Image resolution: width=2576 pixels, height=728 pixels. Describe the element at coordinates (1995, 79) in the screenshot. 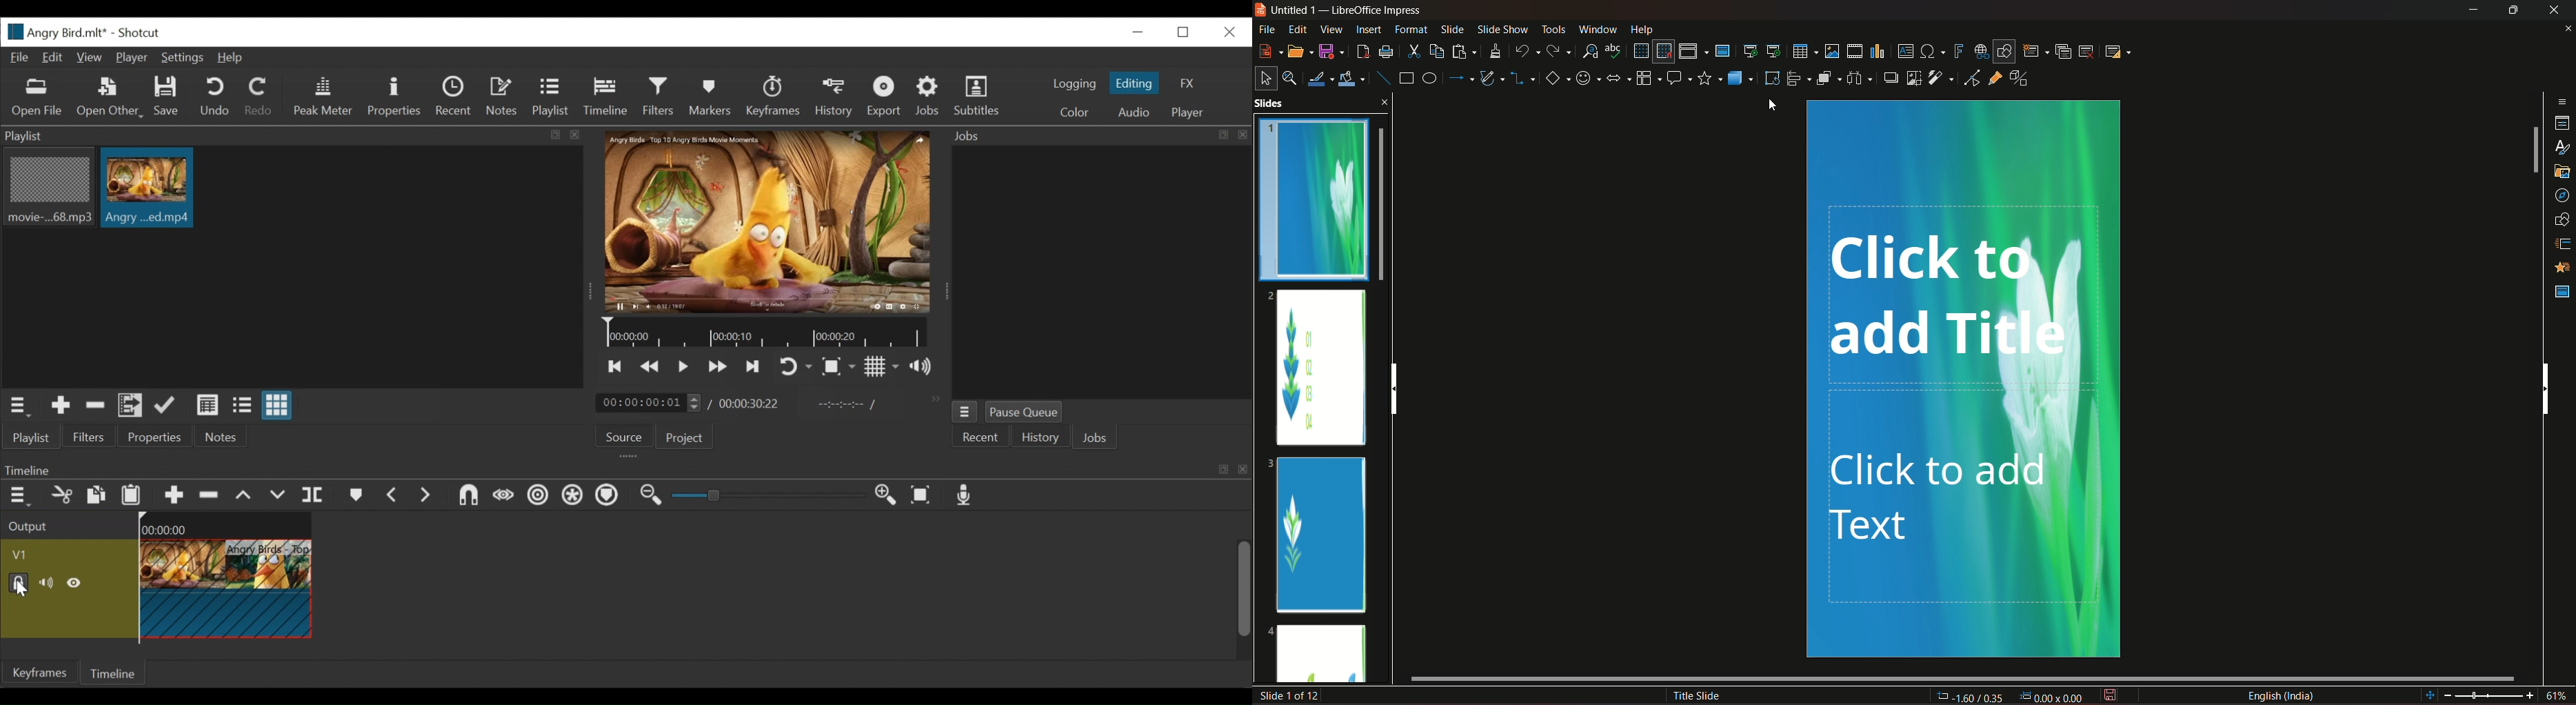

I see `show gluepoint function` at that location.